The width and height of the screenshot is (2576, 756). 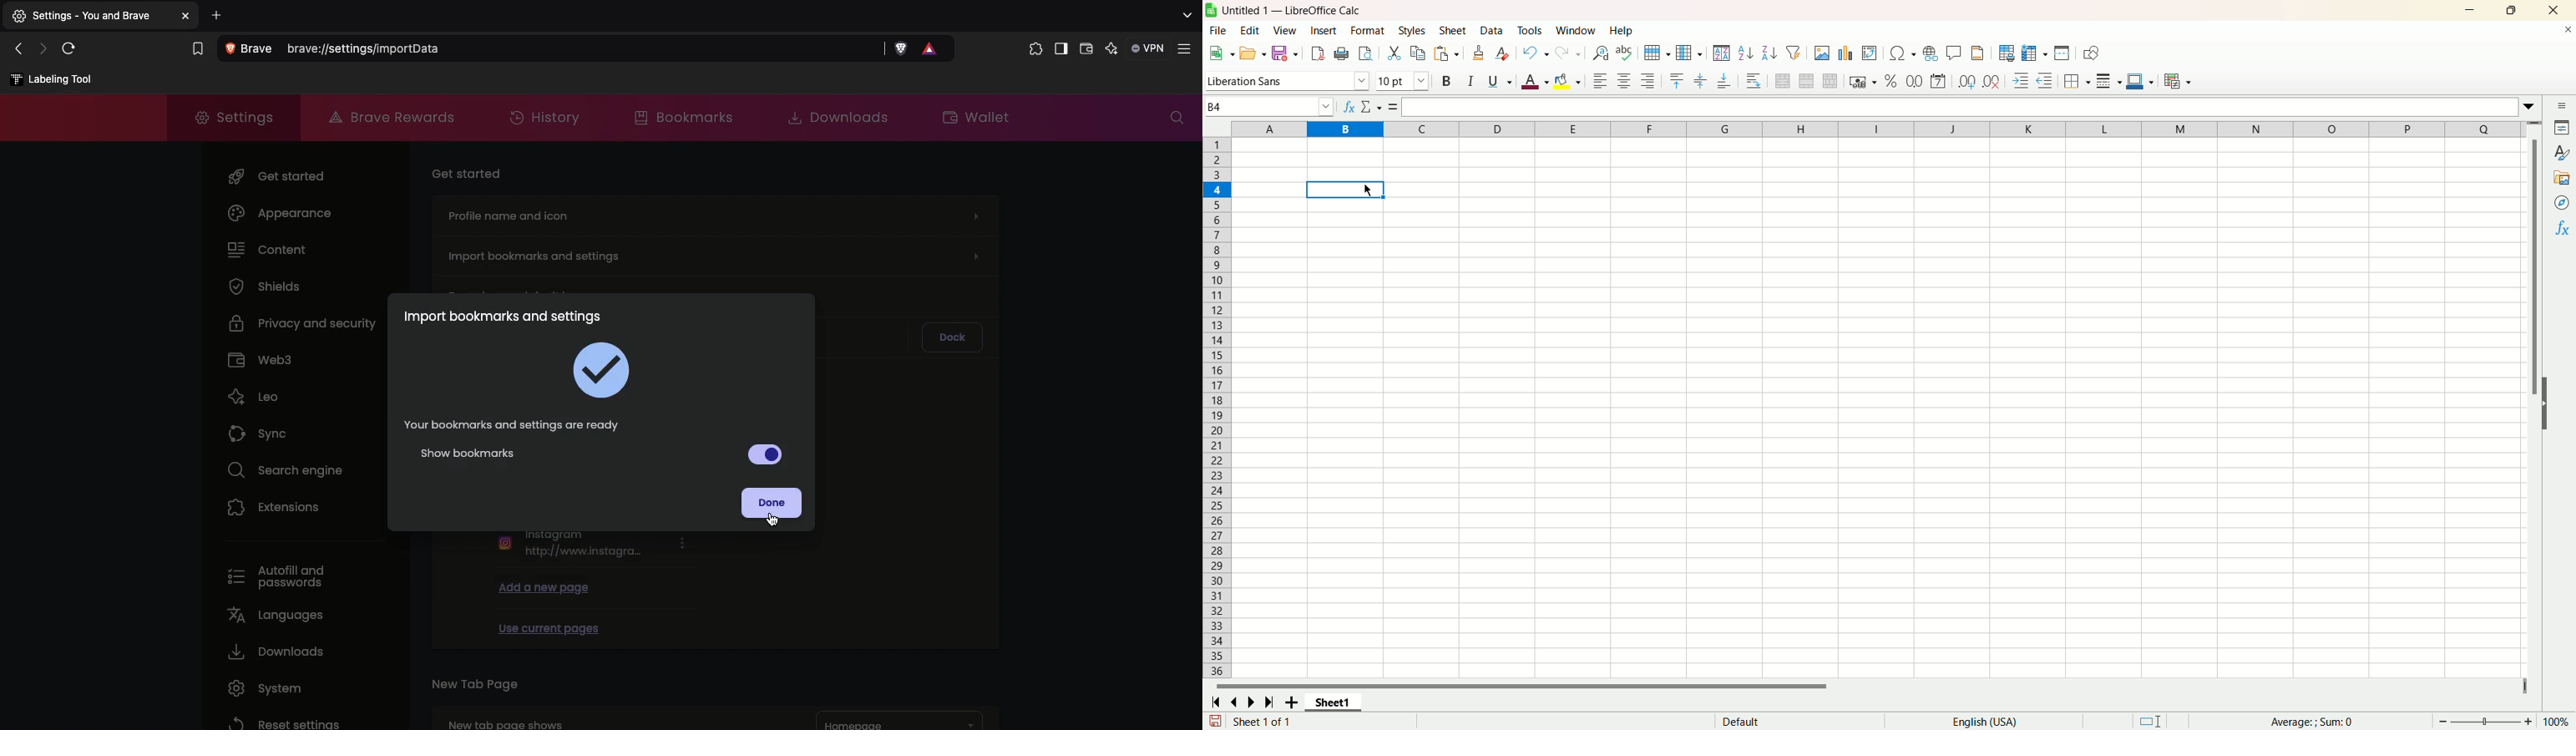 What do you see at coordinates (2178, 81) in the screenshot?
I see `condition` at bounding box center [2178, 81].